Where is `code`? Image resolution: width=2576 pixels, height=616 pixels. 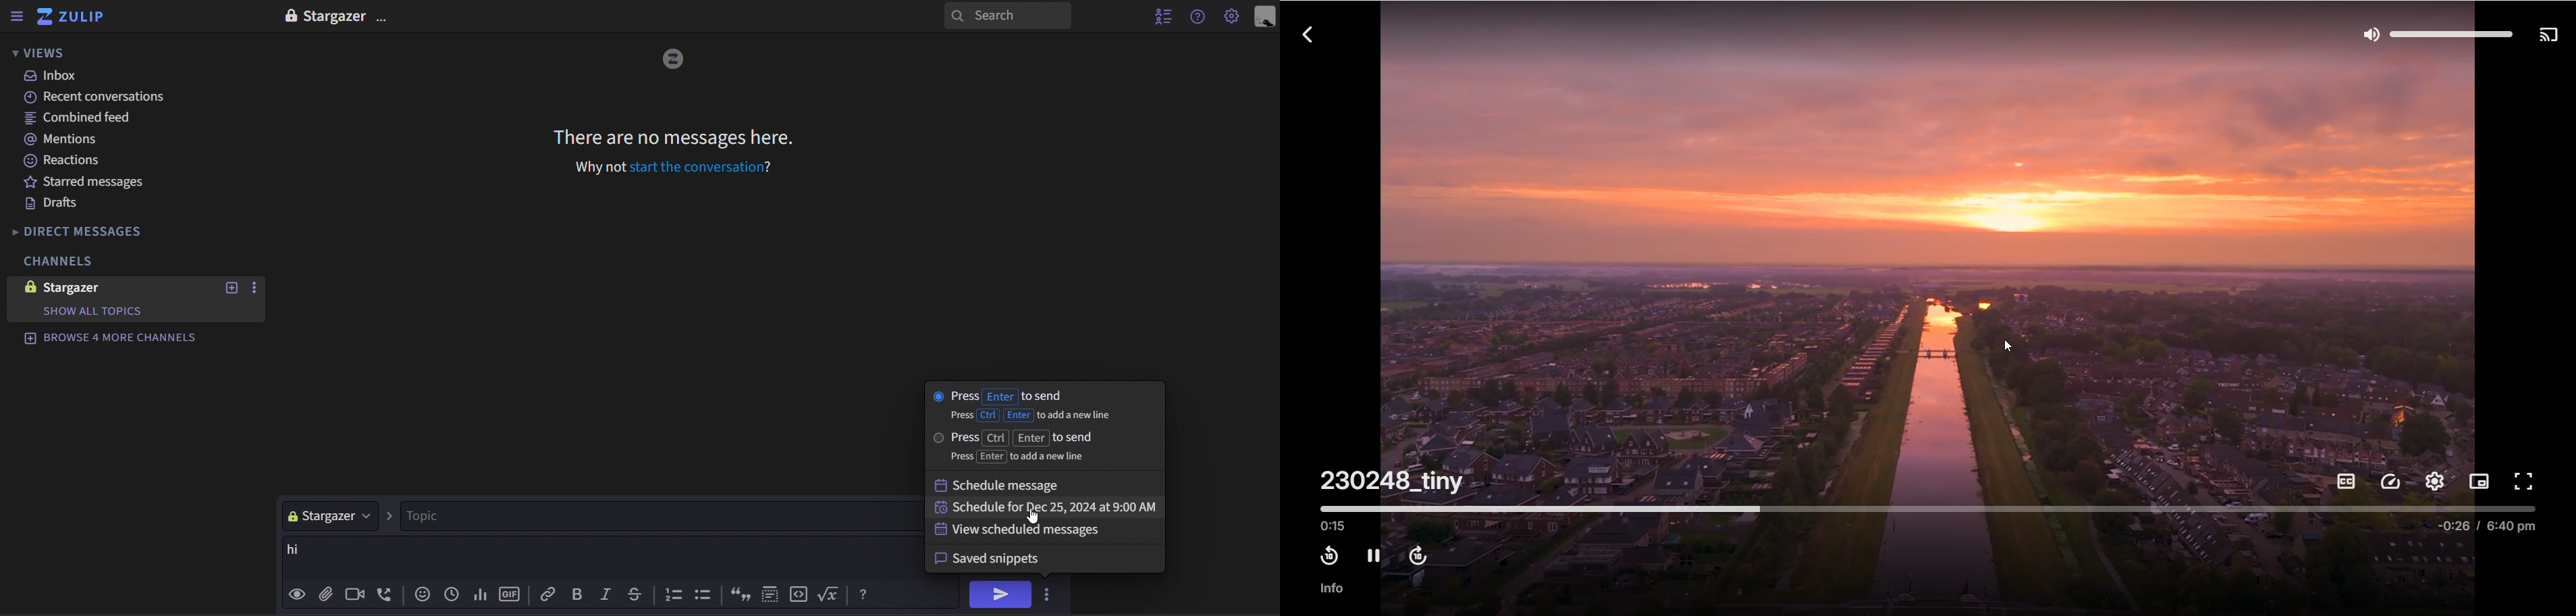 code is located at coordinates (801, 594).